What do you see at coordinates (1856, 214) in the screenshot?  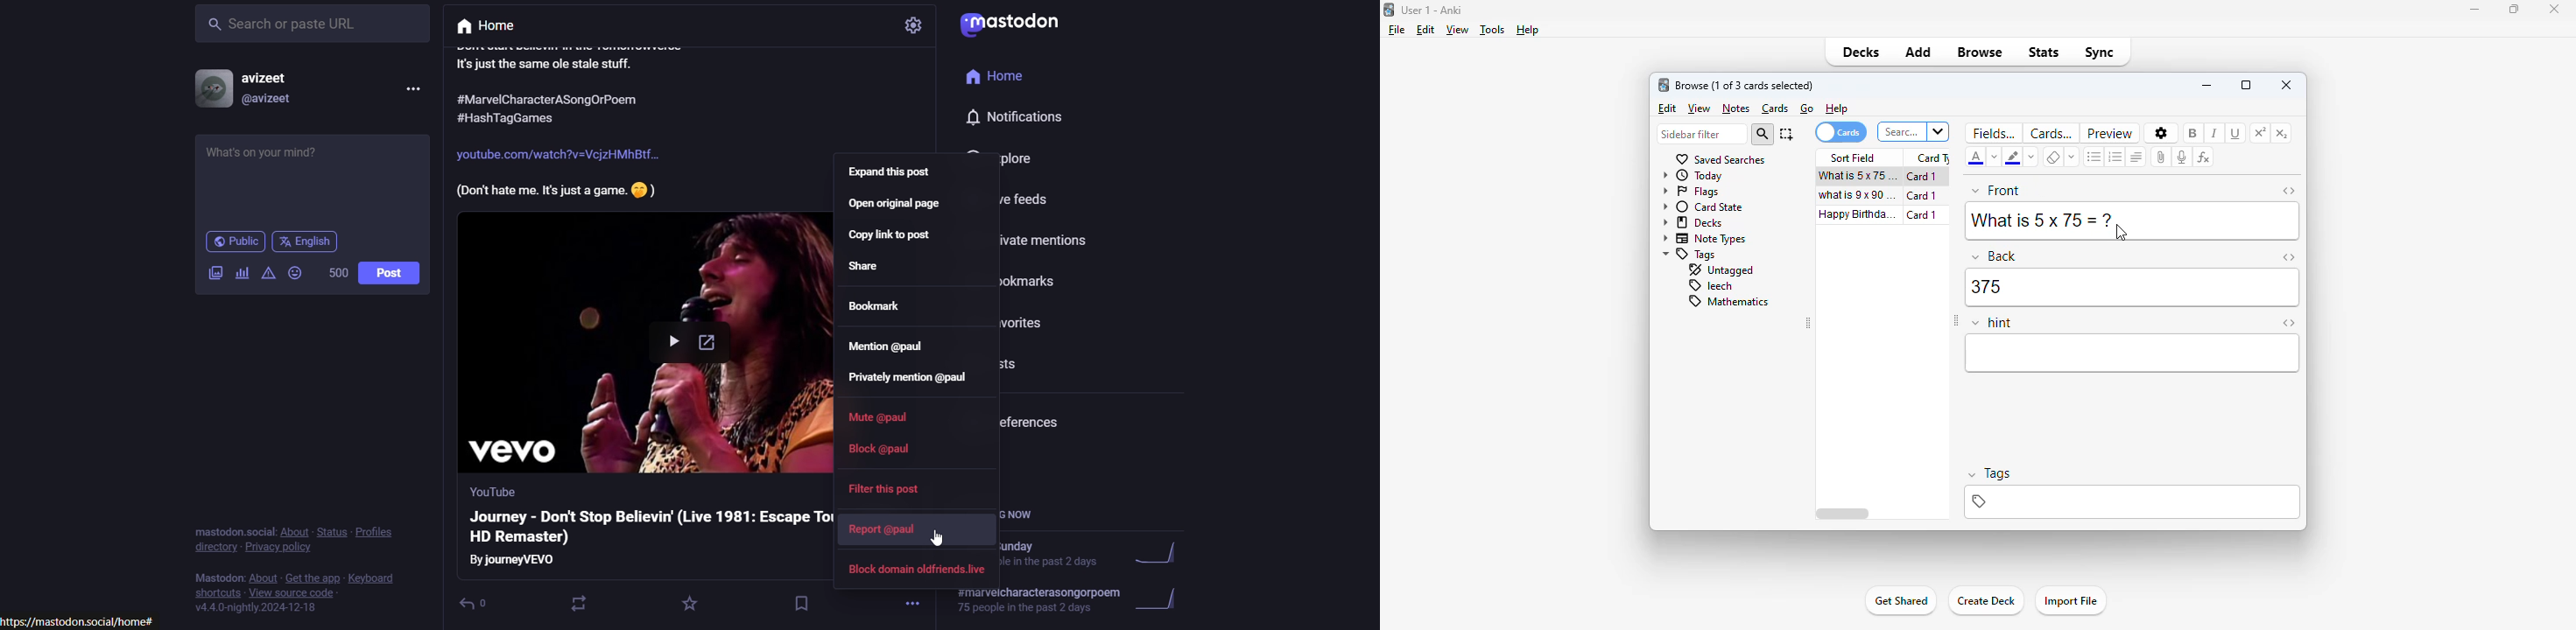 I see `happy birthday song!!!.mp3` at bounding box center [1856, 214].